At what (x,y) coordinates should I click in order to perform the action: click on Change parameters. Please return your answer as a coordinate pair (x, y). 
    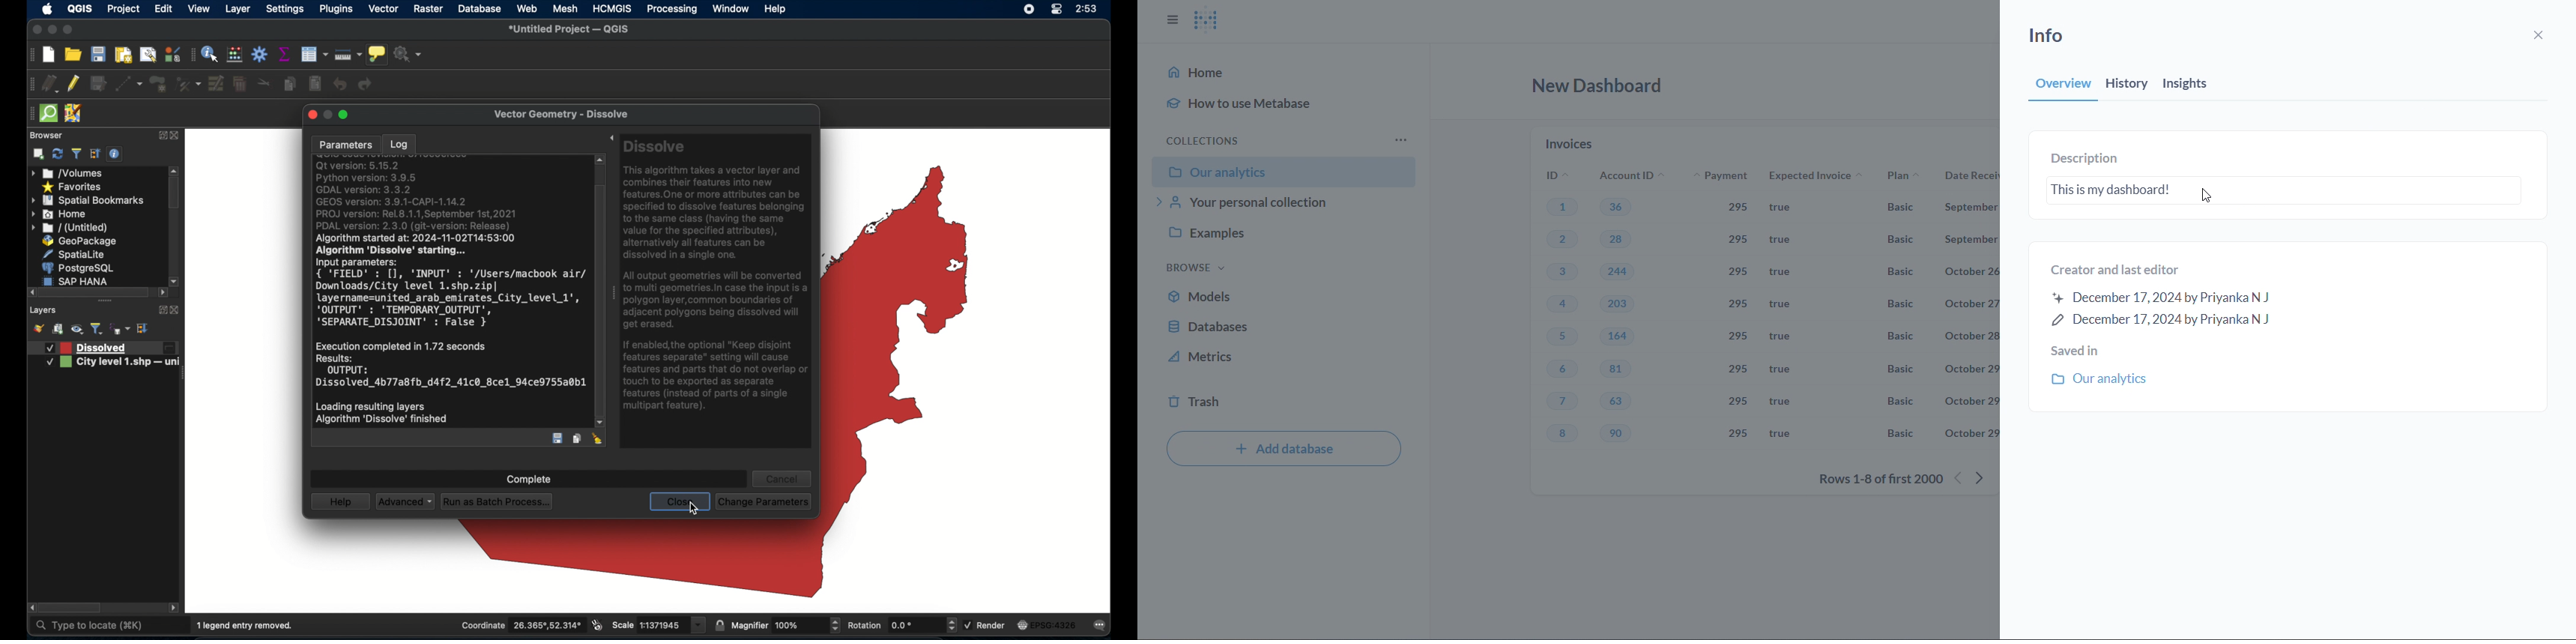
    Looking at the image, I should click on (765, 501).